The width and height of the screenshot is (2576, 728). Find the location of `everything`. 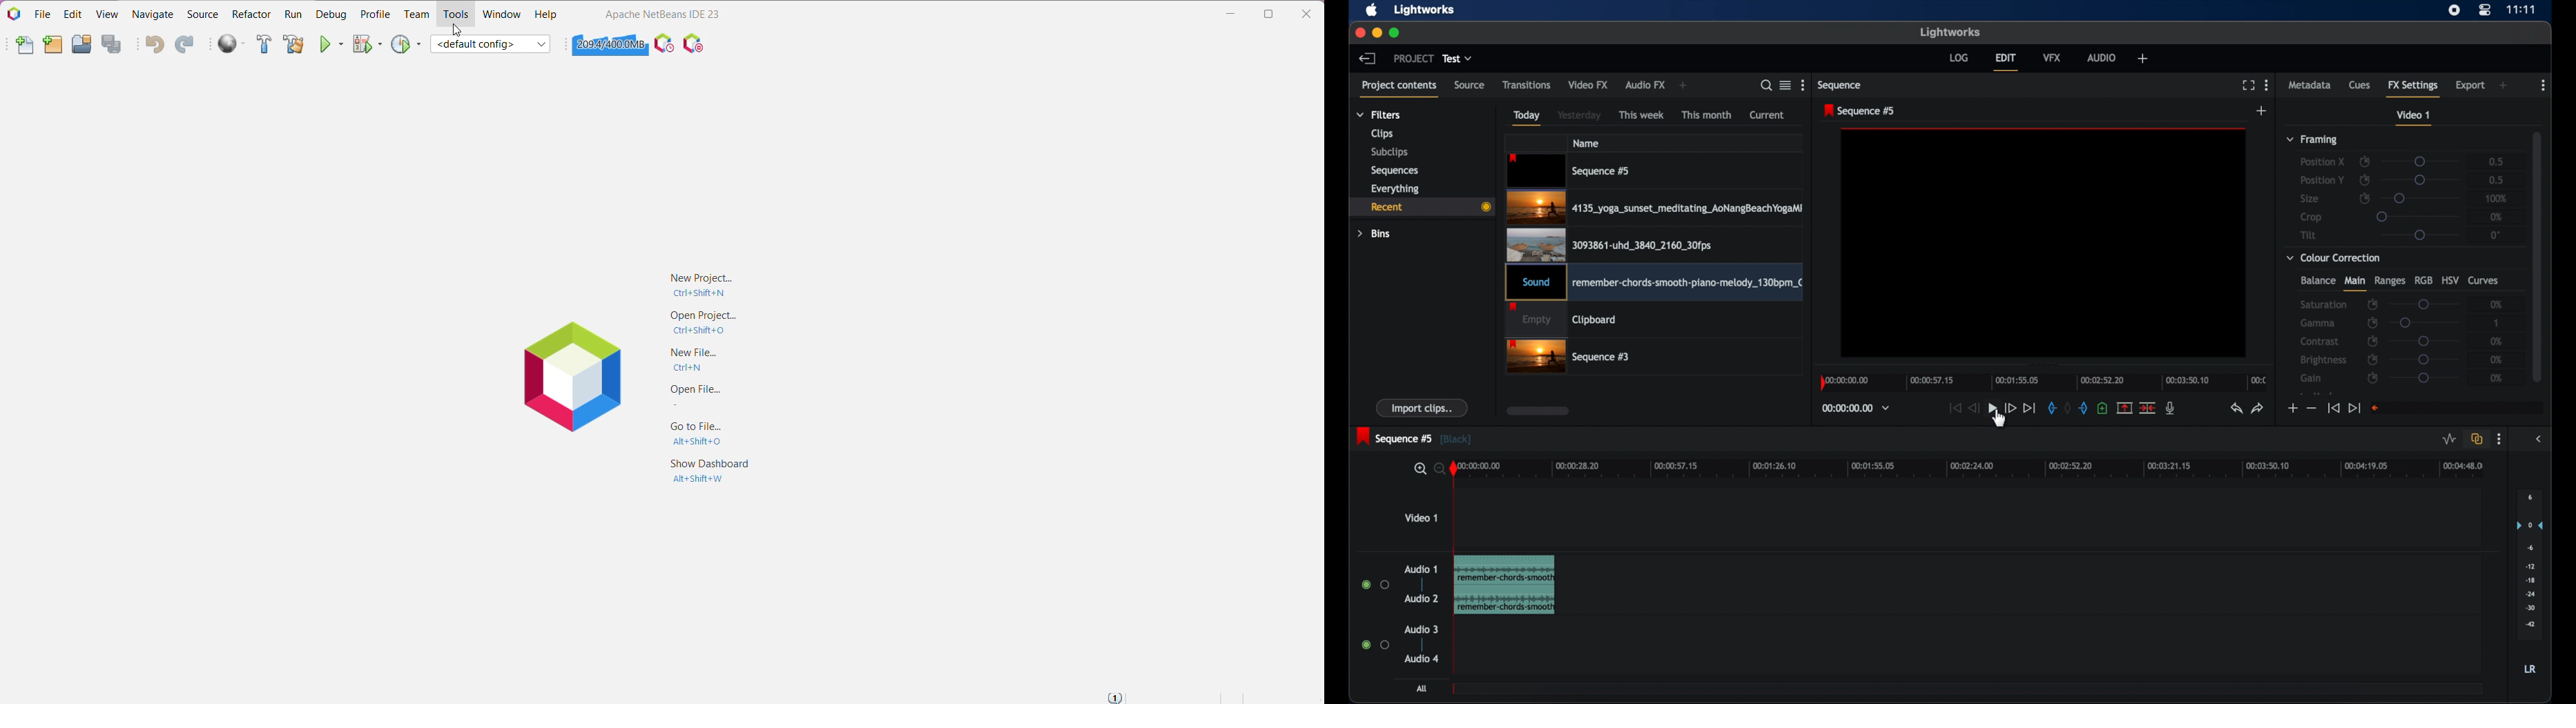

everything is located at coordinates (1396, 189).